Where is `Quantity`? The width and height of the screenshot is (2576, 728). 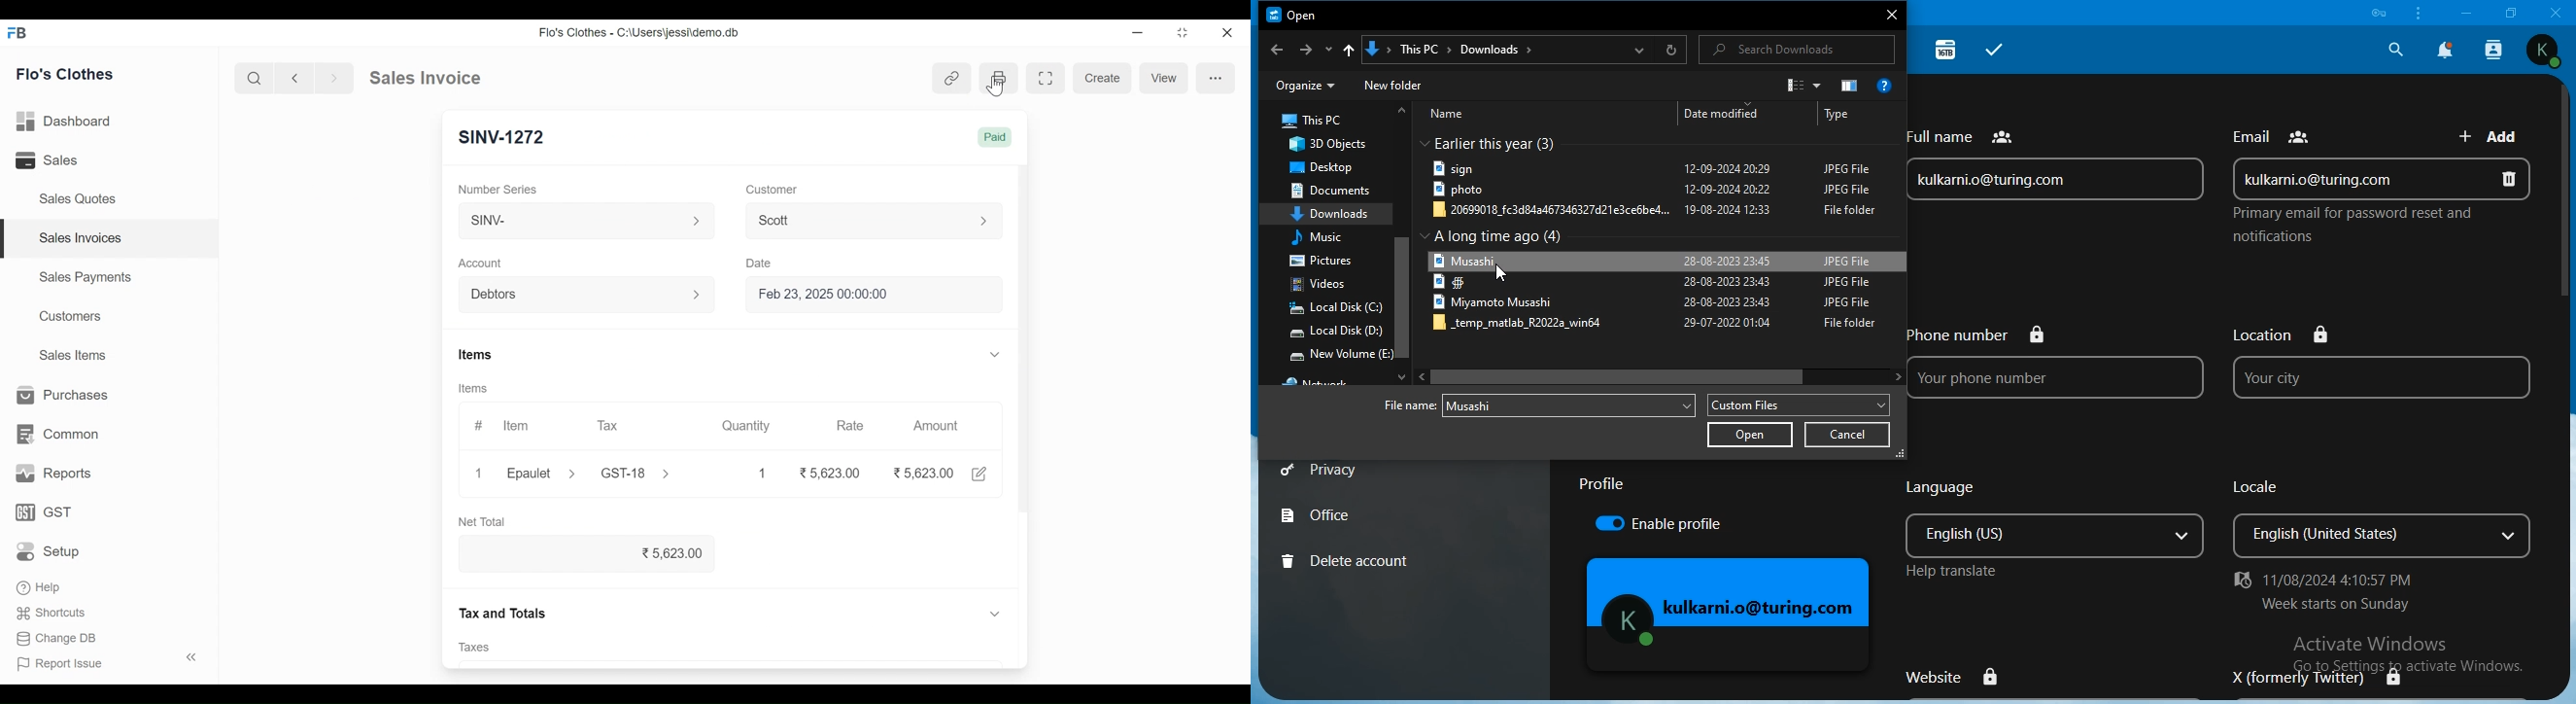
Quantity is located at coordinates (748, 427).